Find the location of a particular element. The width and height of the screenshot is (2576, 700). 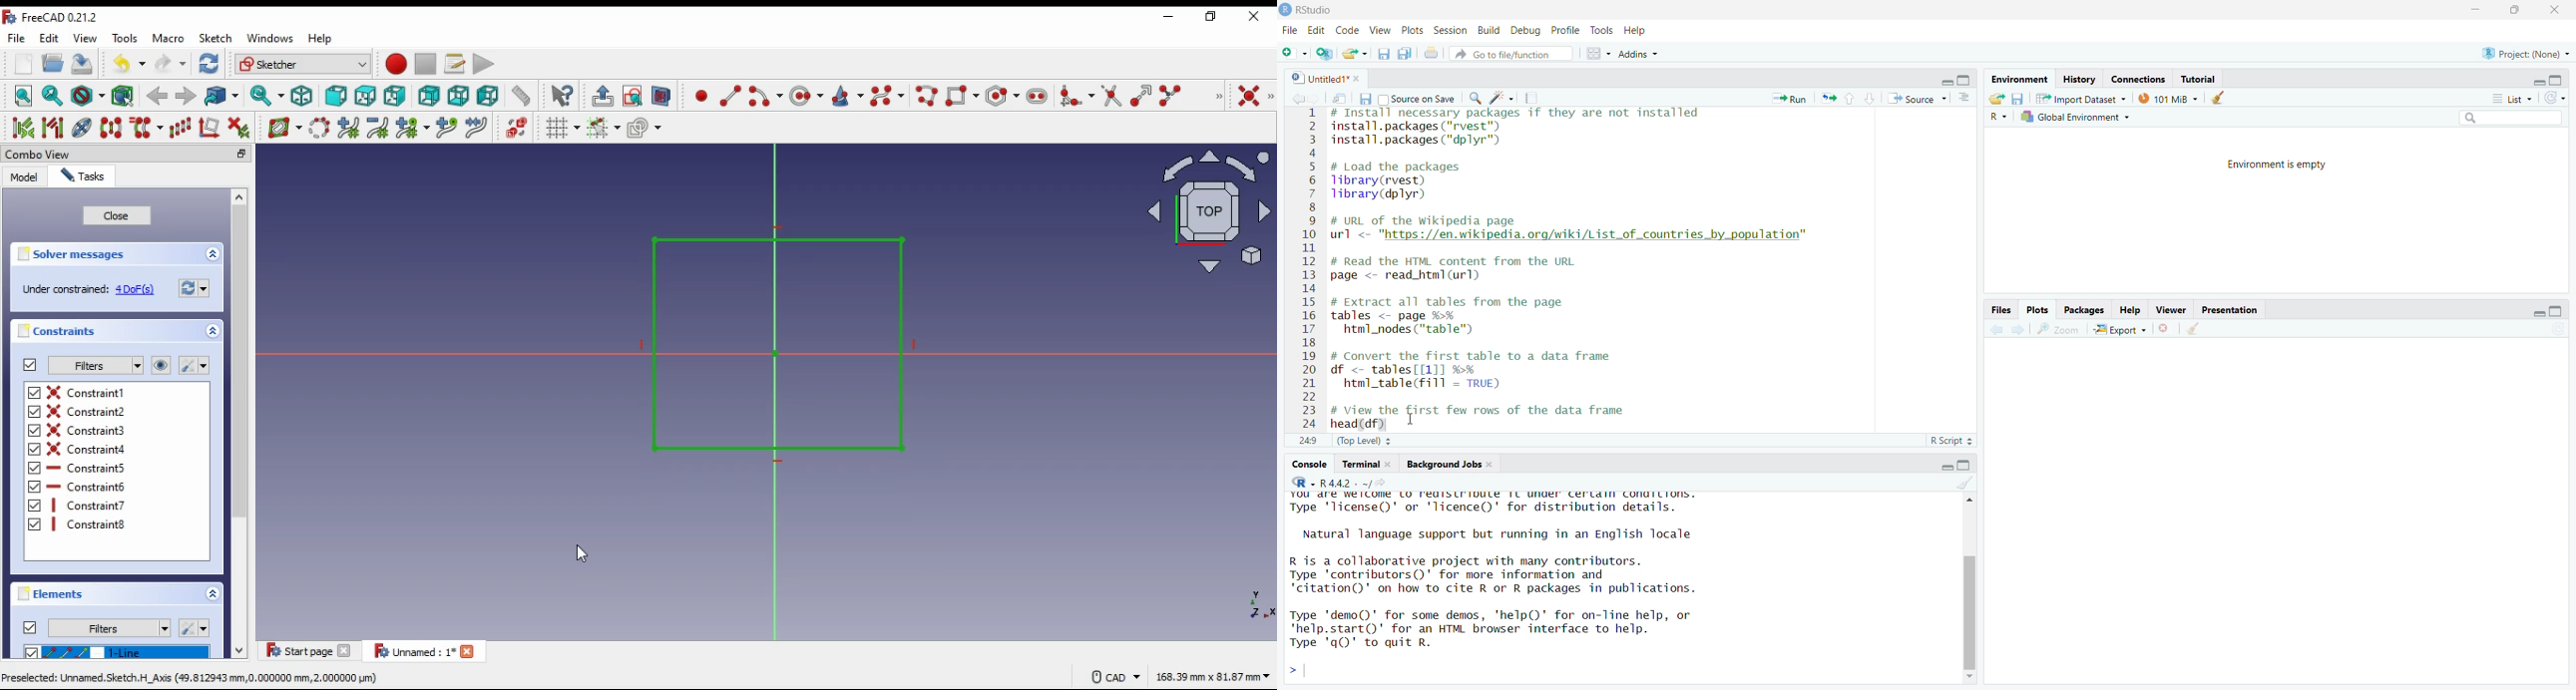

code tools is located at coordinates (1502, 98).